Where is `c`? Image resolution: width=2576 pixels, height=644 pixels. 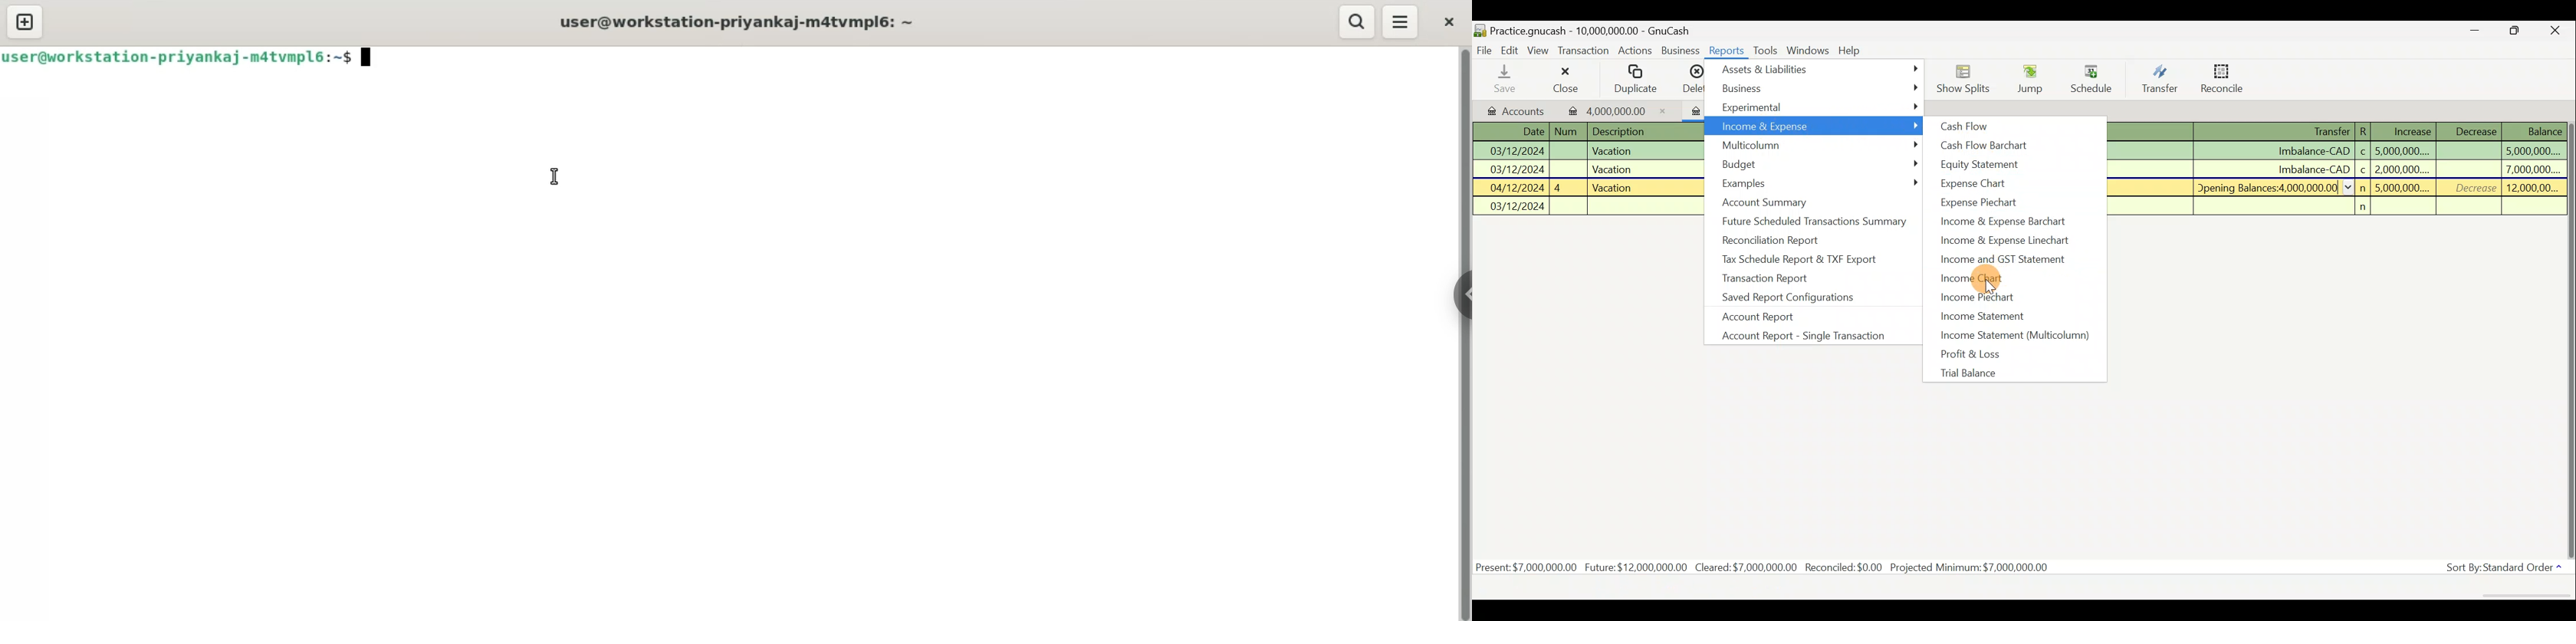
c is located at coordinates (2363, 152).